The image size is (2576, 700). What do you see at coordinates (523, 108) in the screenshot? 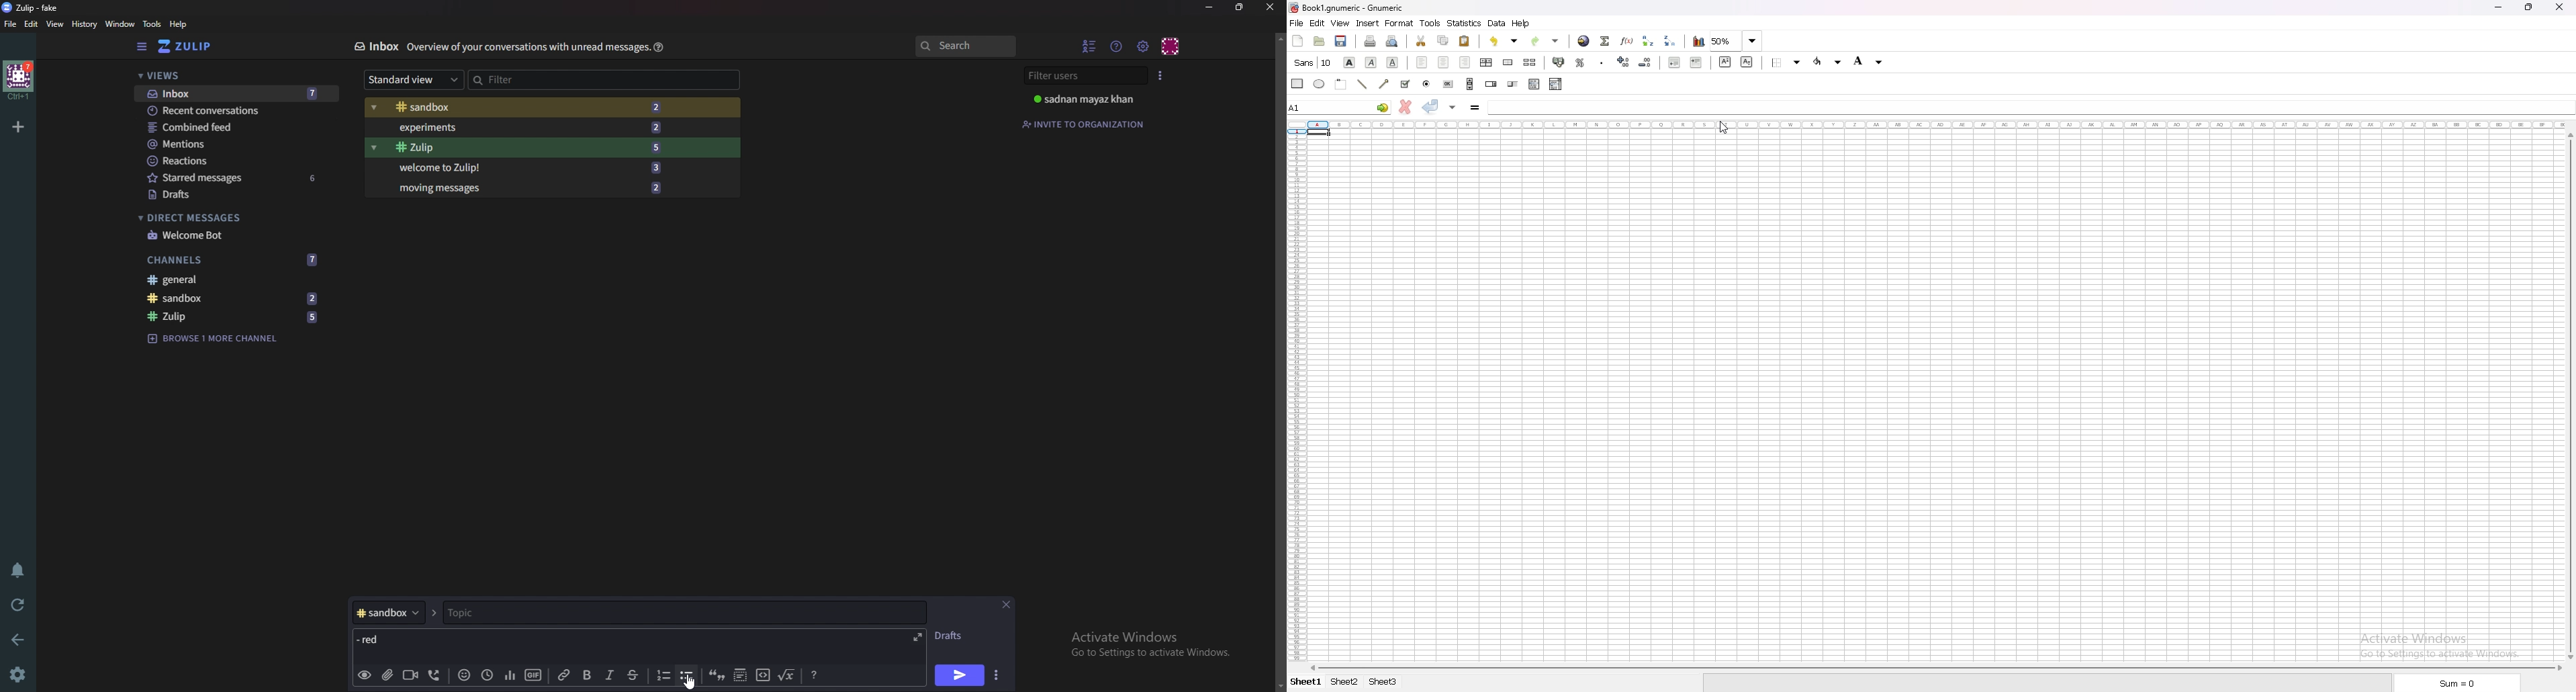
I see `Sandbox` at bounding box center [523, 108].